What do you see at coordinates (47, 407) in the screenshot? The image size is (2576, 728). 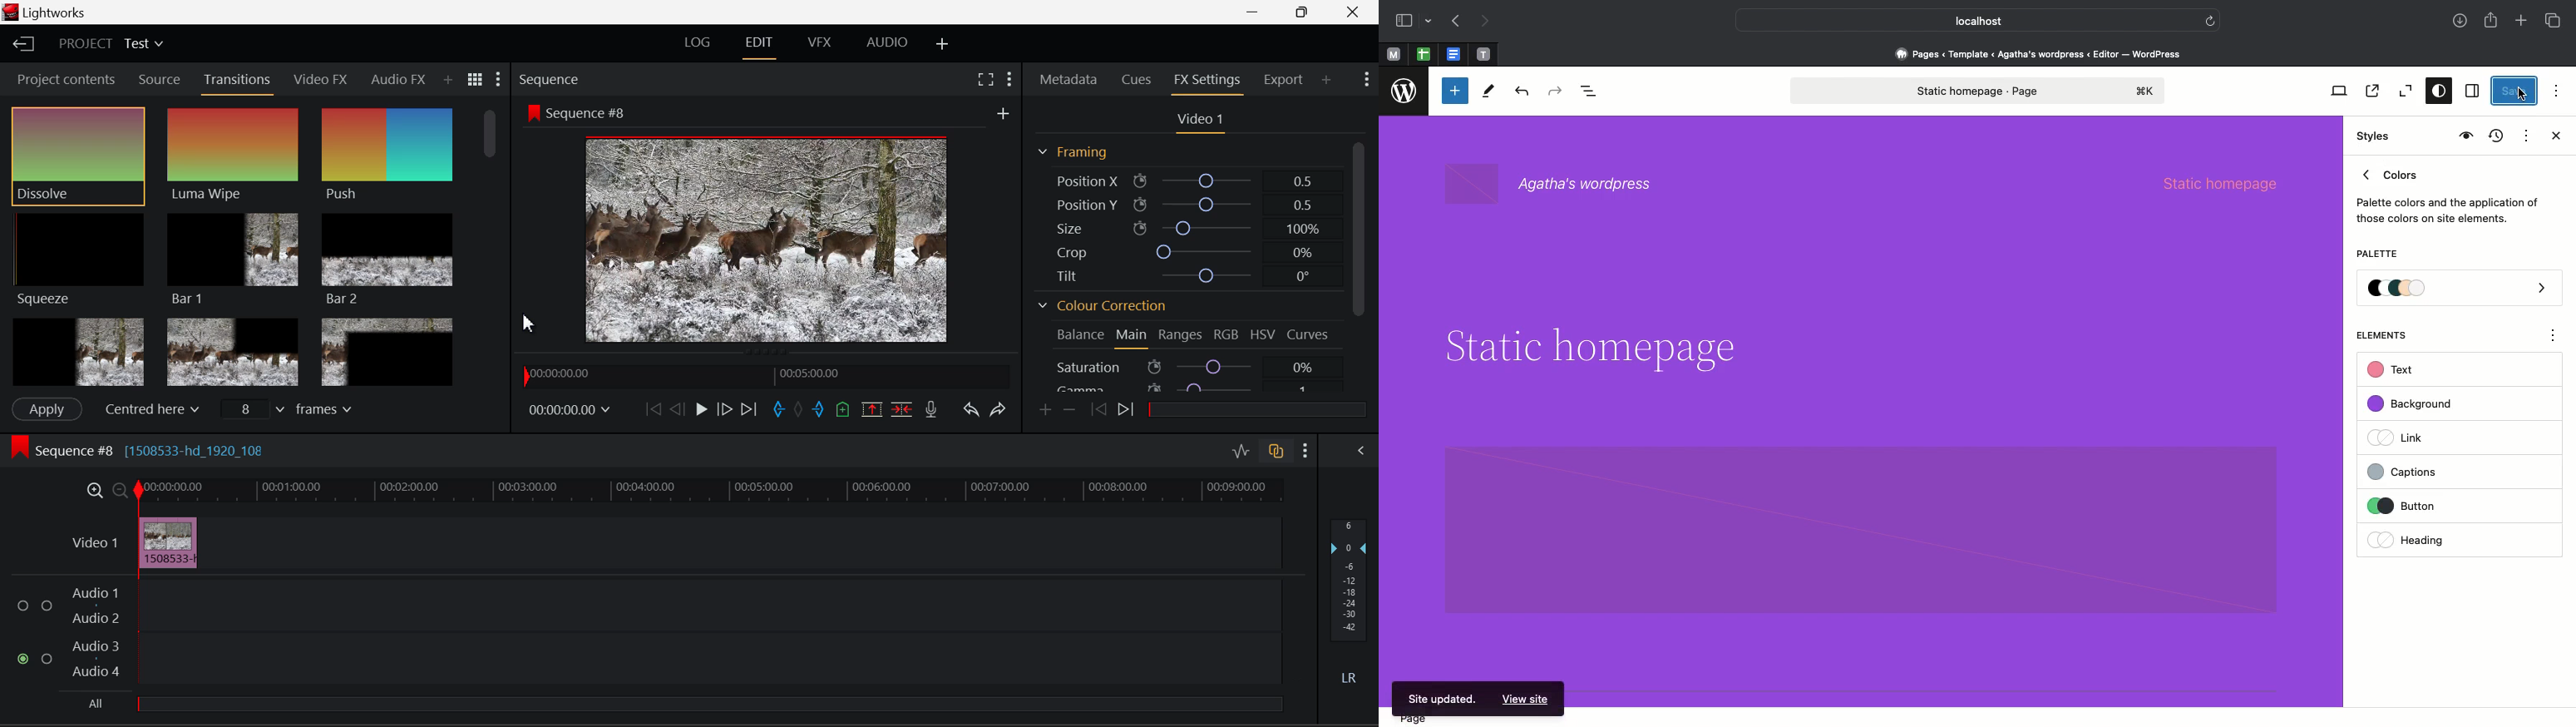 I see `Apply` at bounding box center [47, 407].